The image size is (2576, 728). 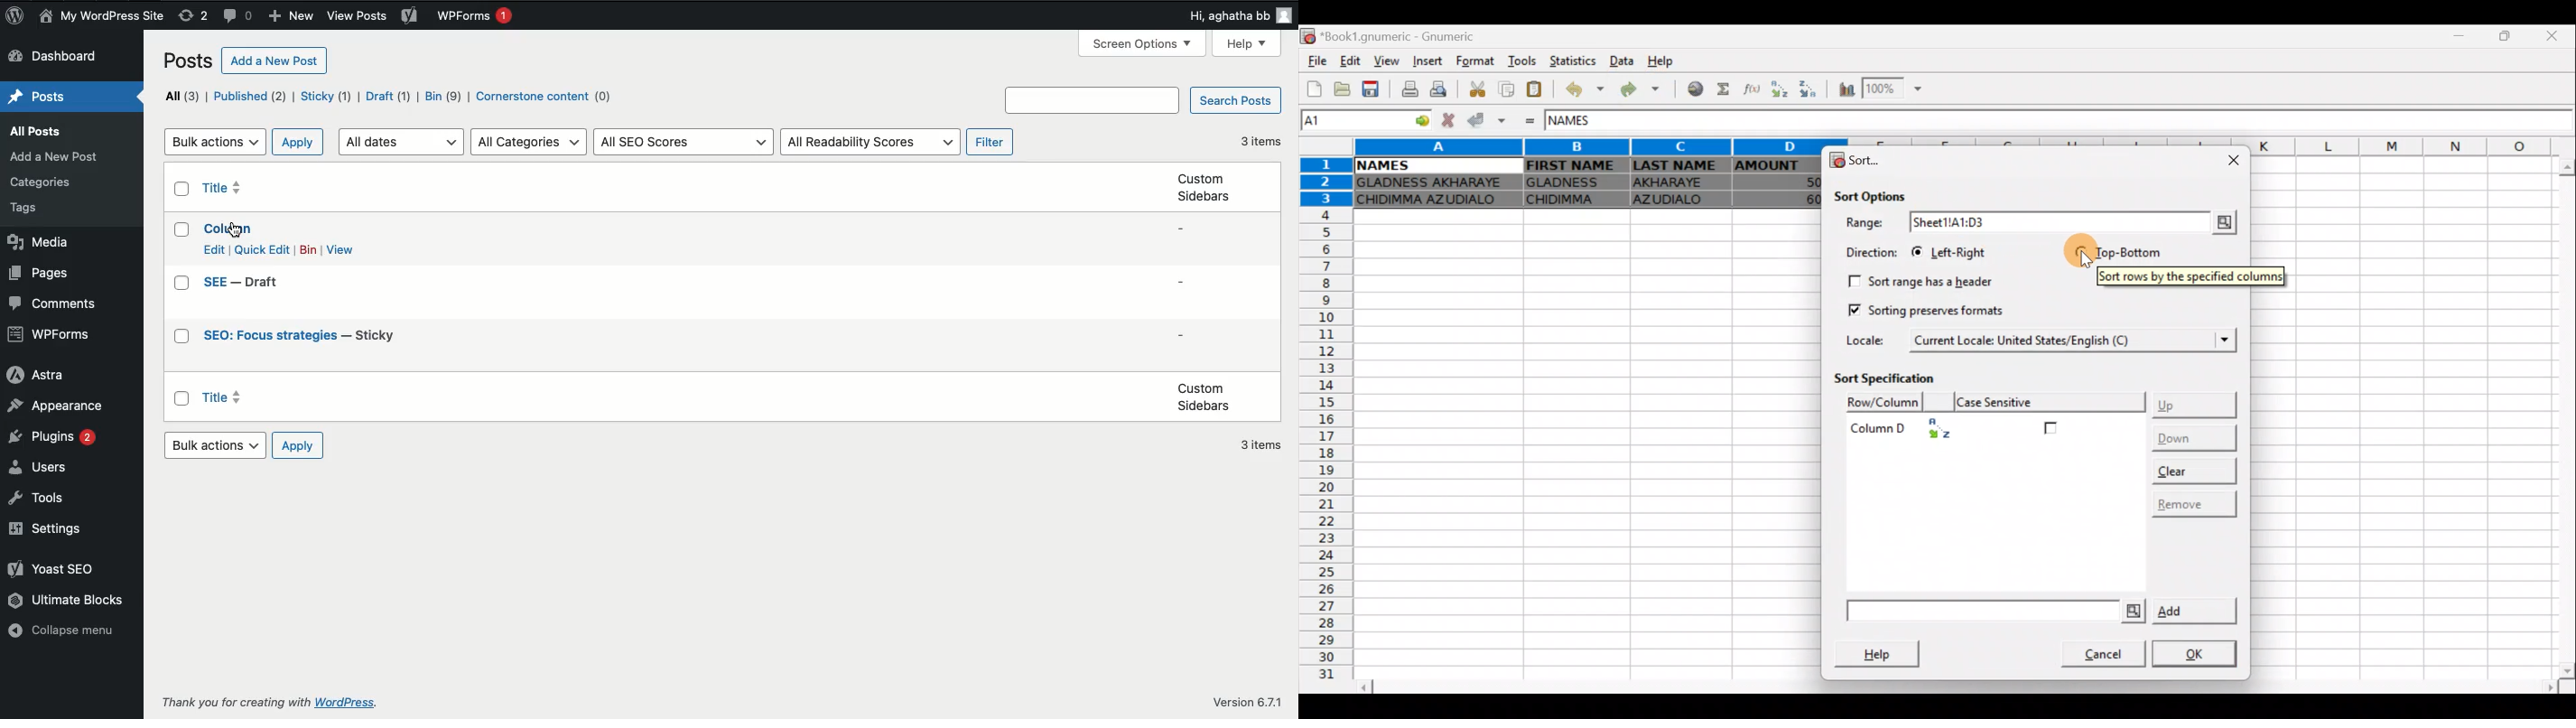 What do you see at coordinates (2035, 612) in the screenshot?
I see `Add` at bounding box center [2035, 612].